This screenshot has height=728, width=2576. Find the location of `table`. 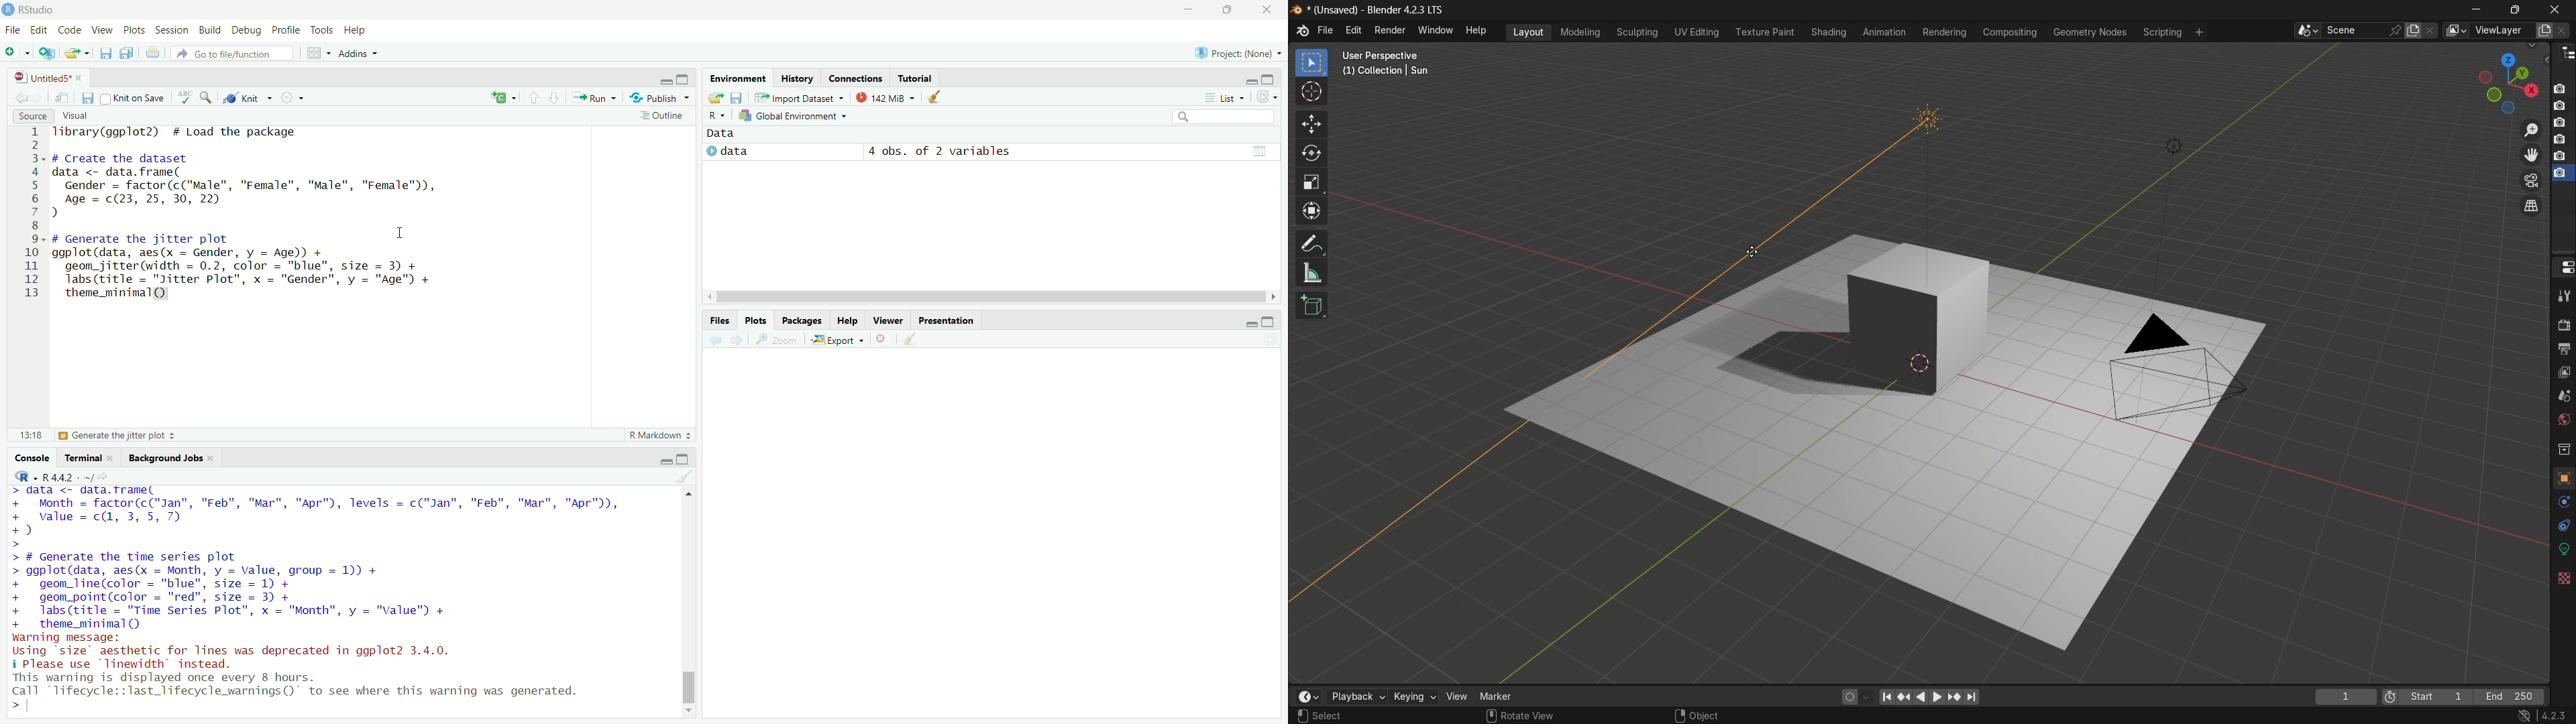

table is located at coordinates (1261, 150).